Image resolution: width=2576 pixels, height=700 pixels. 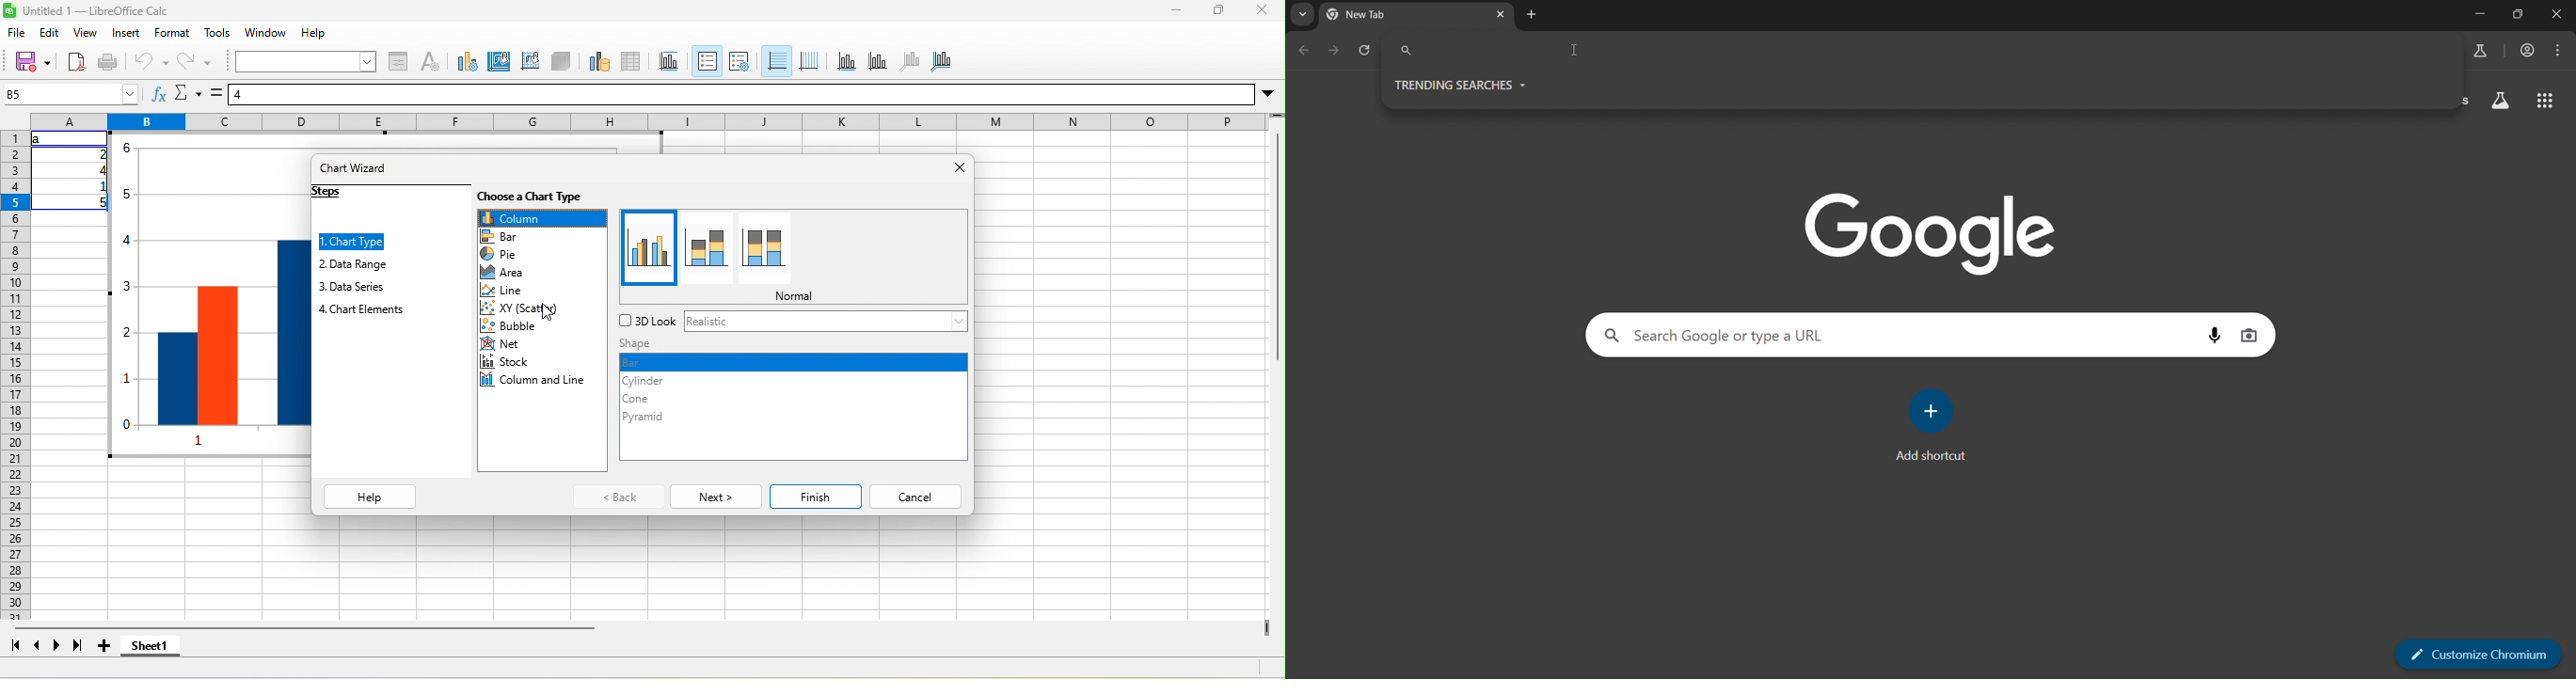 I want to click on function wizard, so click(x=160, y=93).